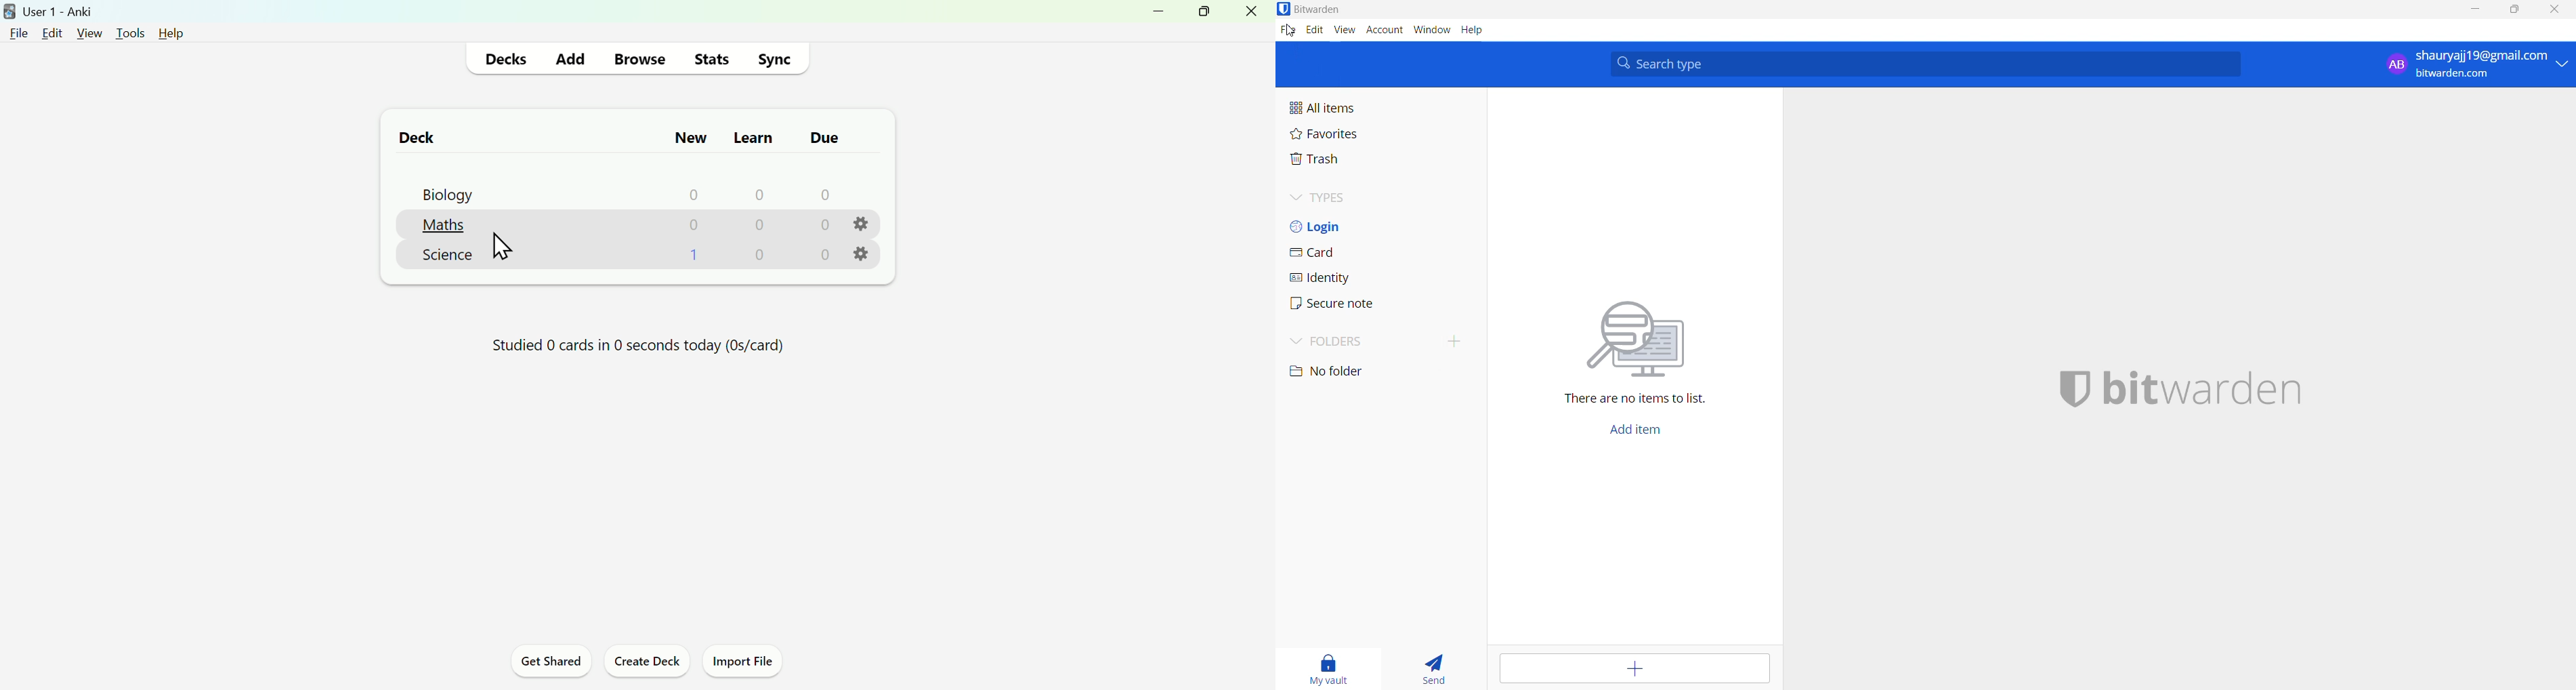 Image resolution: width=2576 pixels, height=700 pixels. Describe the element at coordinates (509, 58) in the screenshot. I see `Decks` at that location.